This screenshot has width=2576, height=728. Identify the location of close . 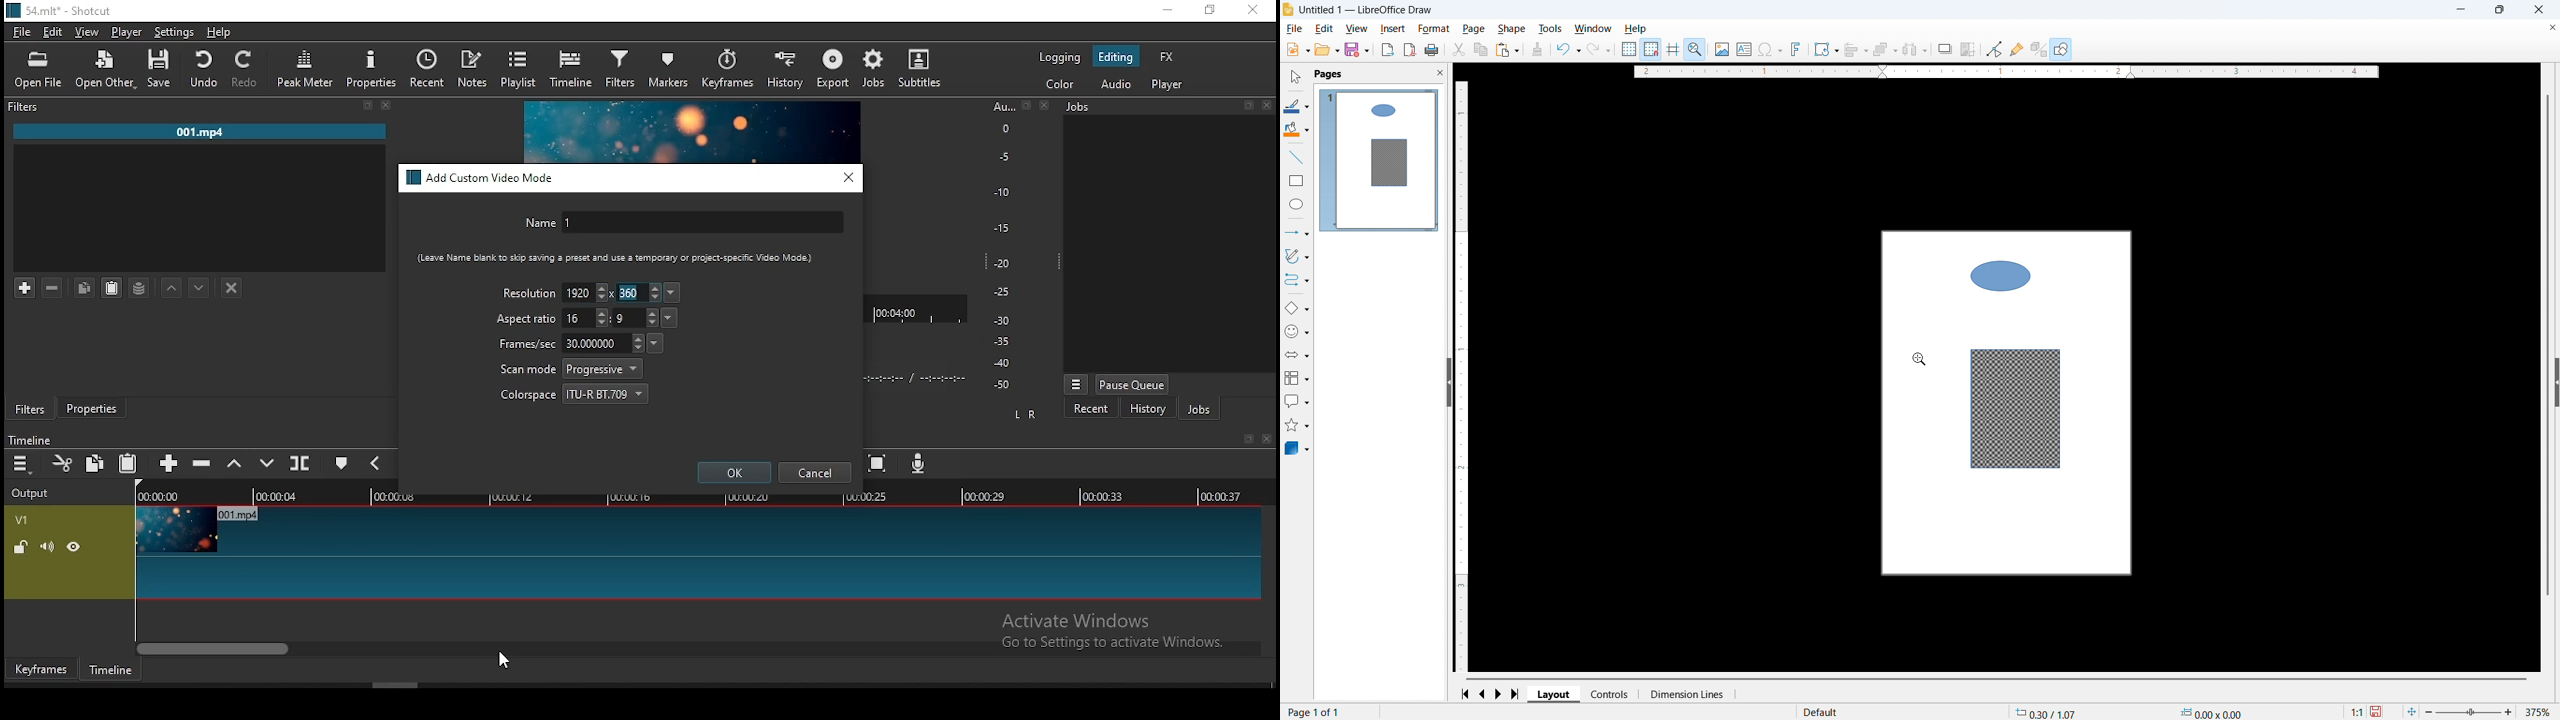
(2537, 10).